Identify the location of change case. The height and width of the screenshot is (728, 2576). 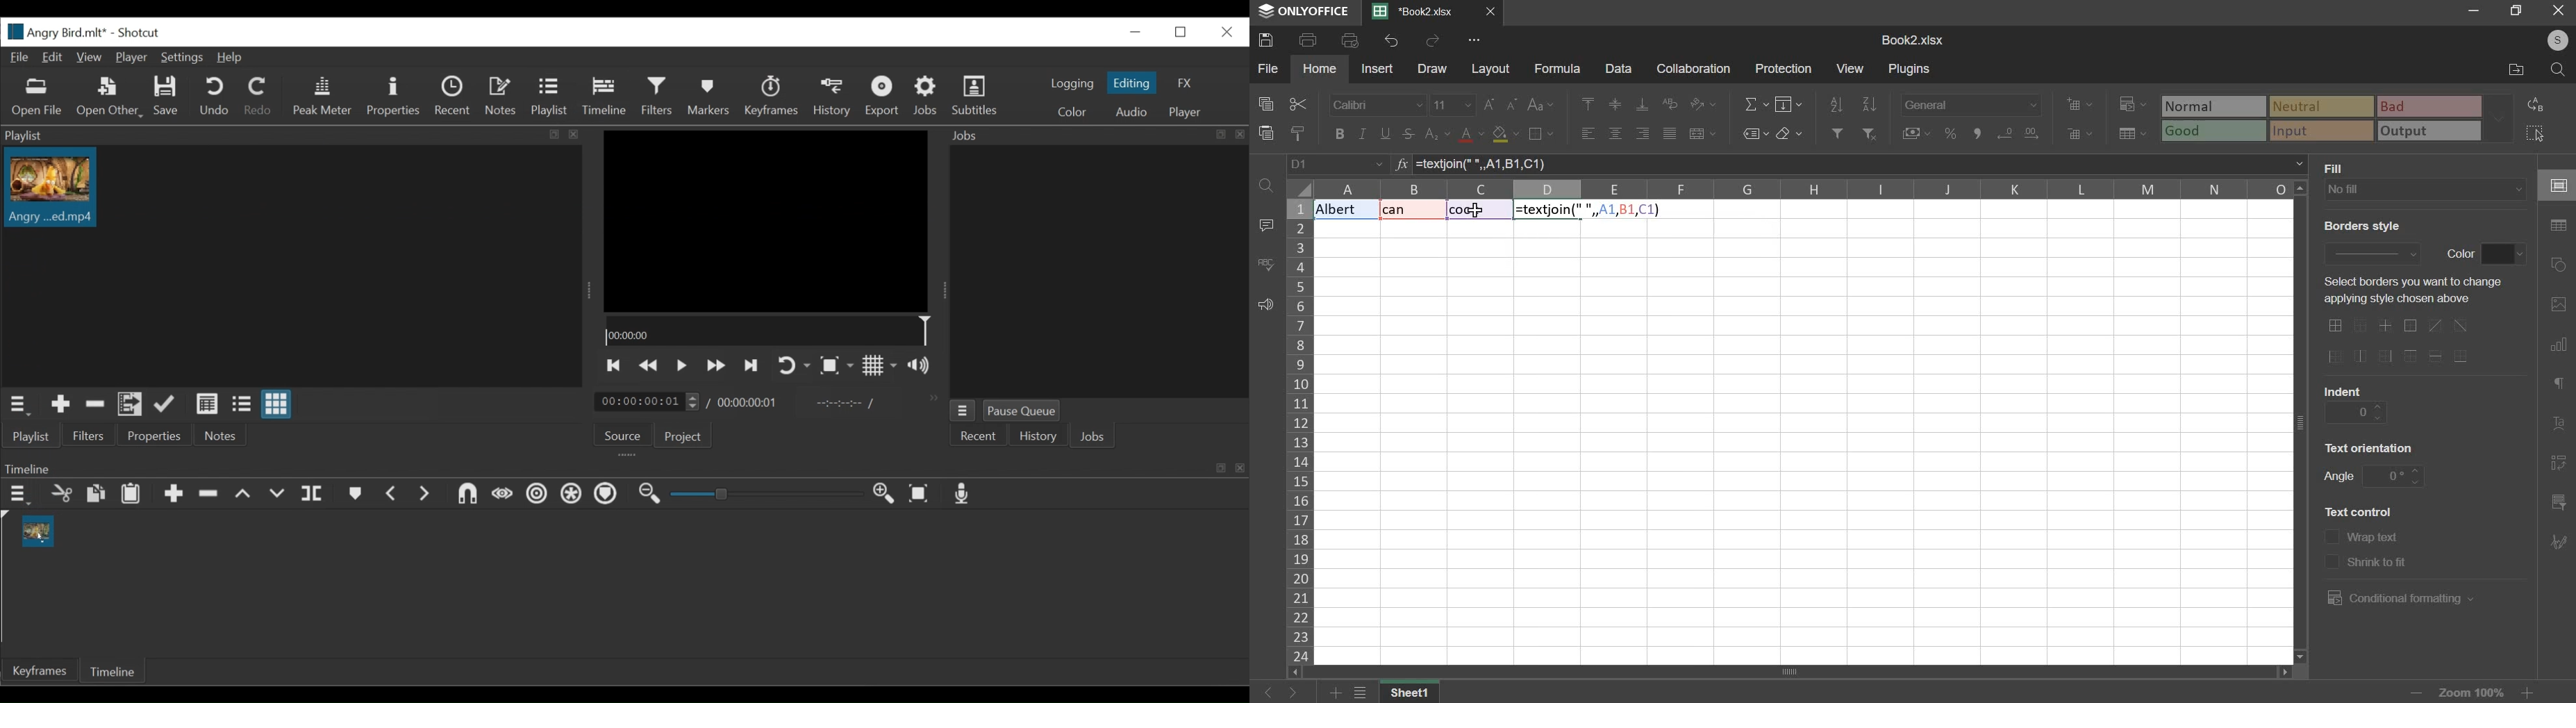
(1540, 105).